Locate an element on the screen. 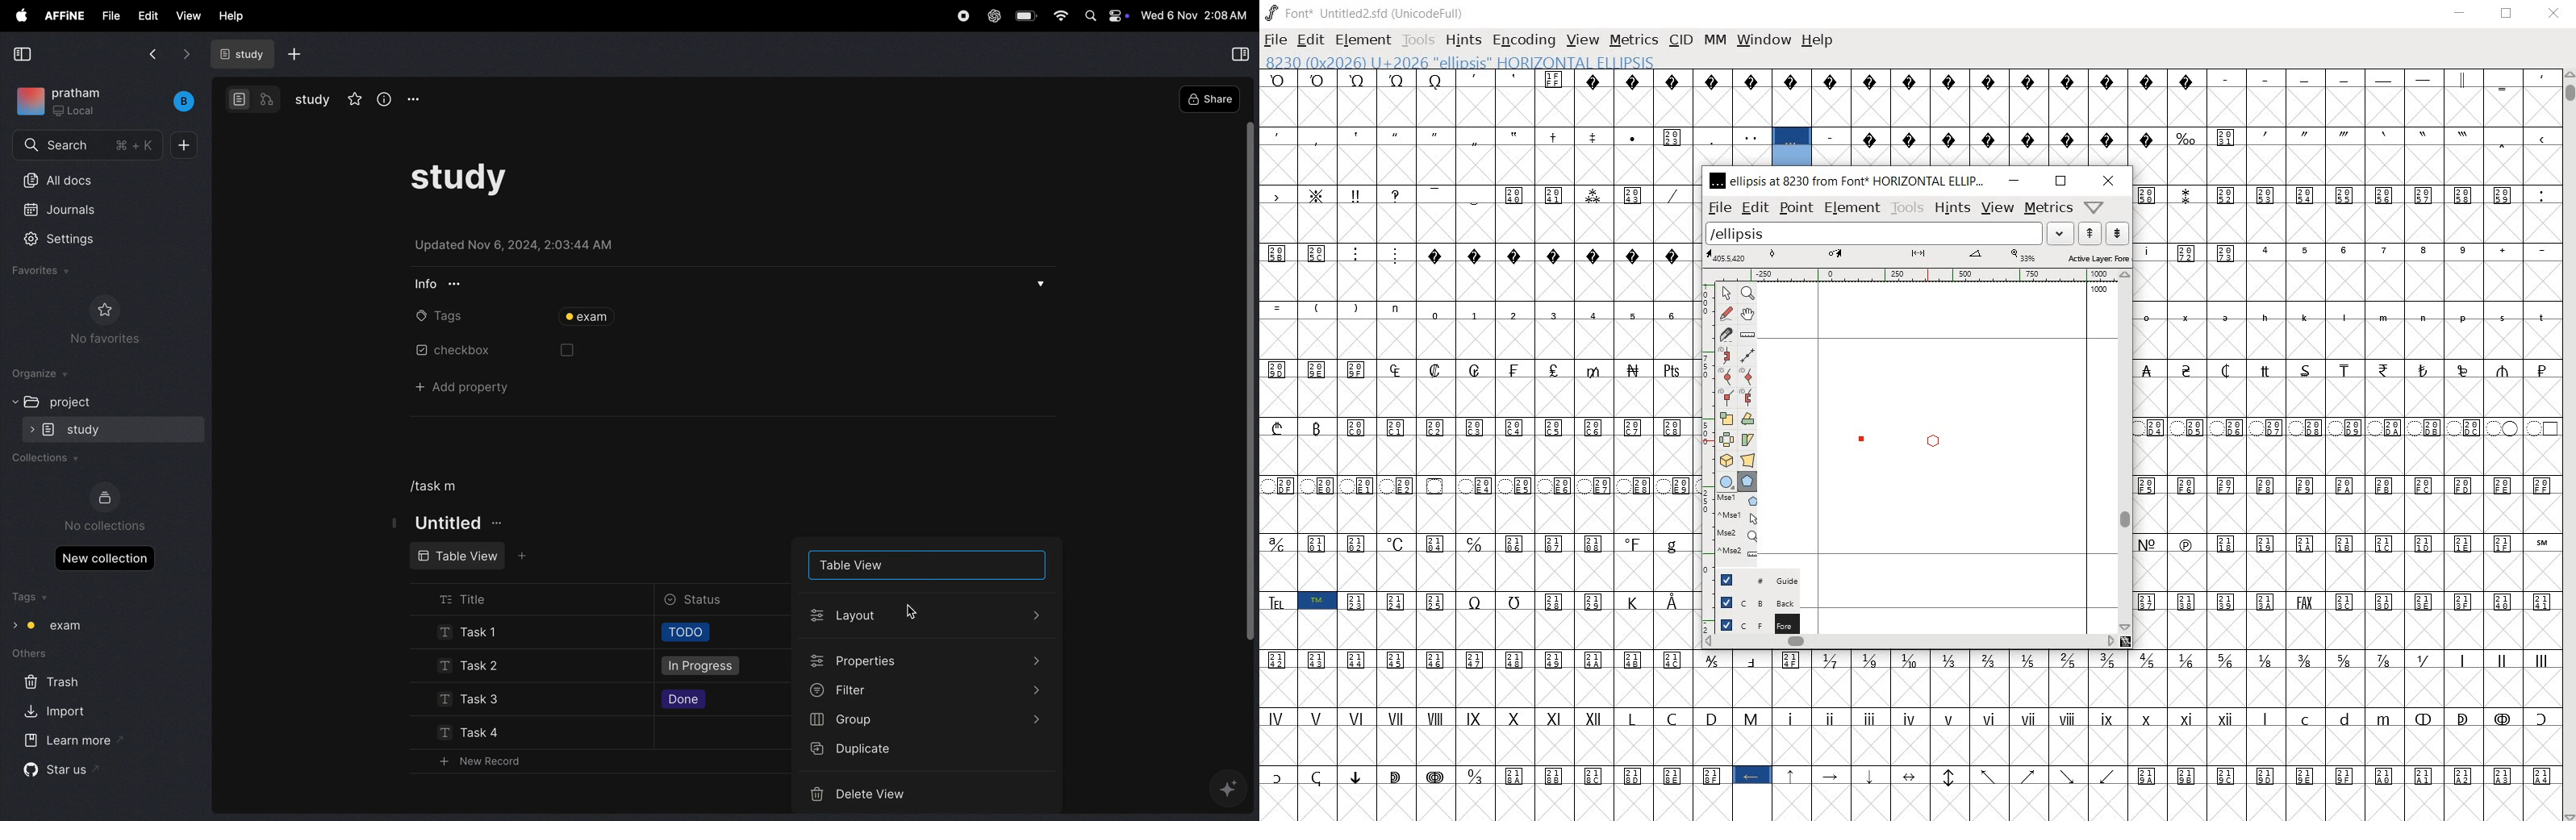 The height and width of the screenshot is (840, 2576). modes is located at coordinates (255, 101).